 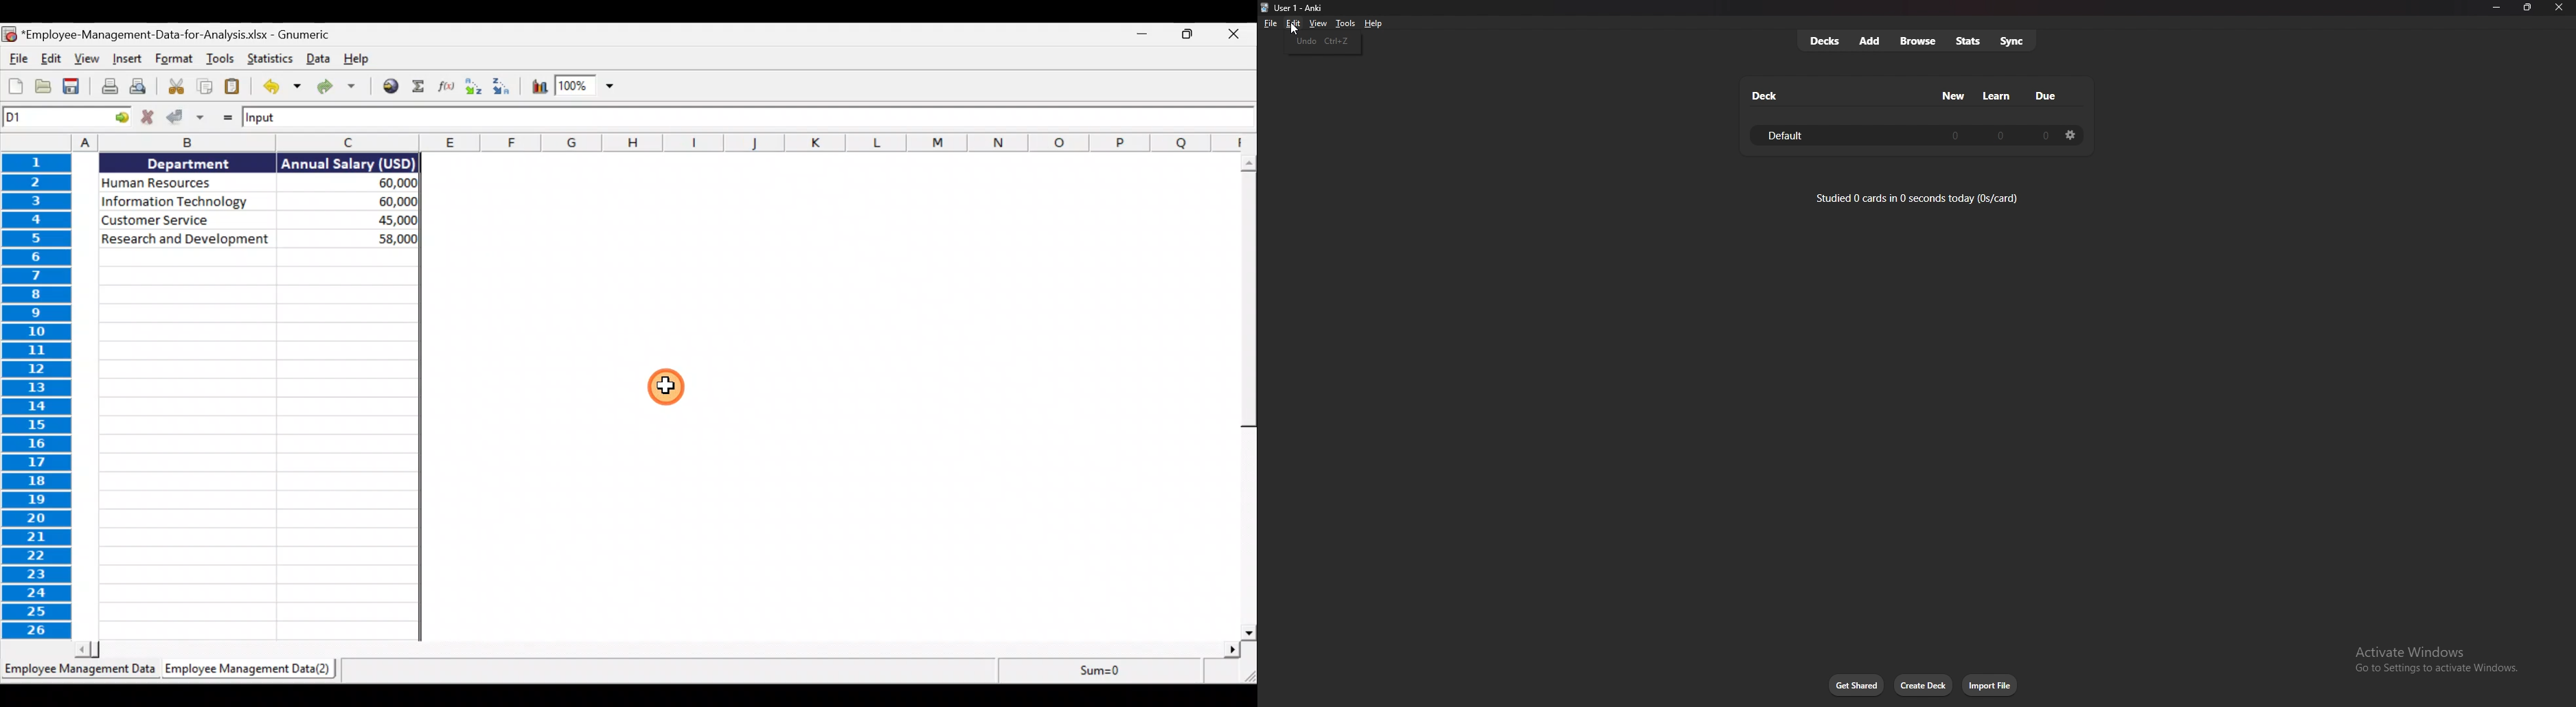 What do you see at coordinates (16, 54) in the screenshot?
I see `File` at bounding box center [16, 54].